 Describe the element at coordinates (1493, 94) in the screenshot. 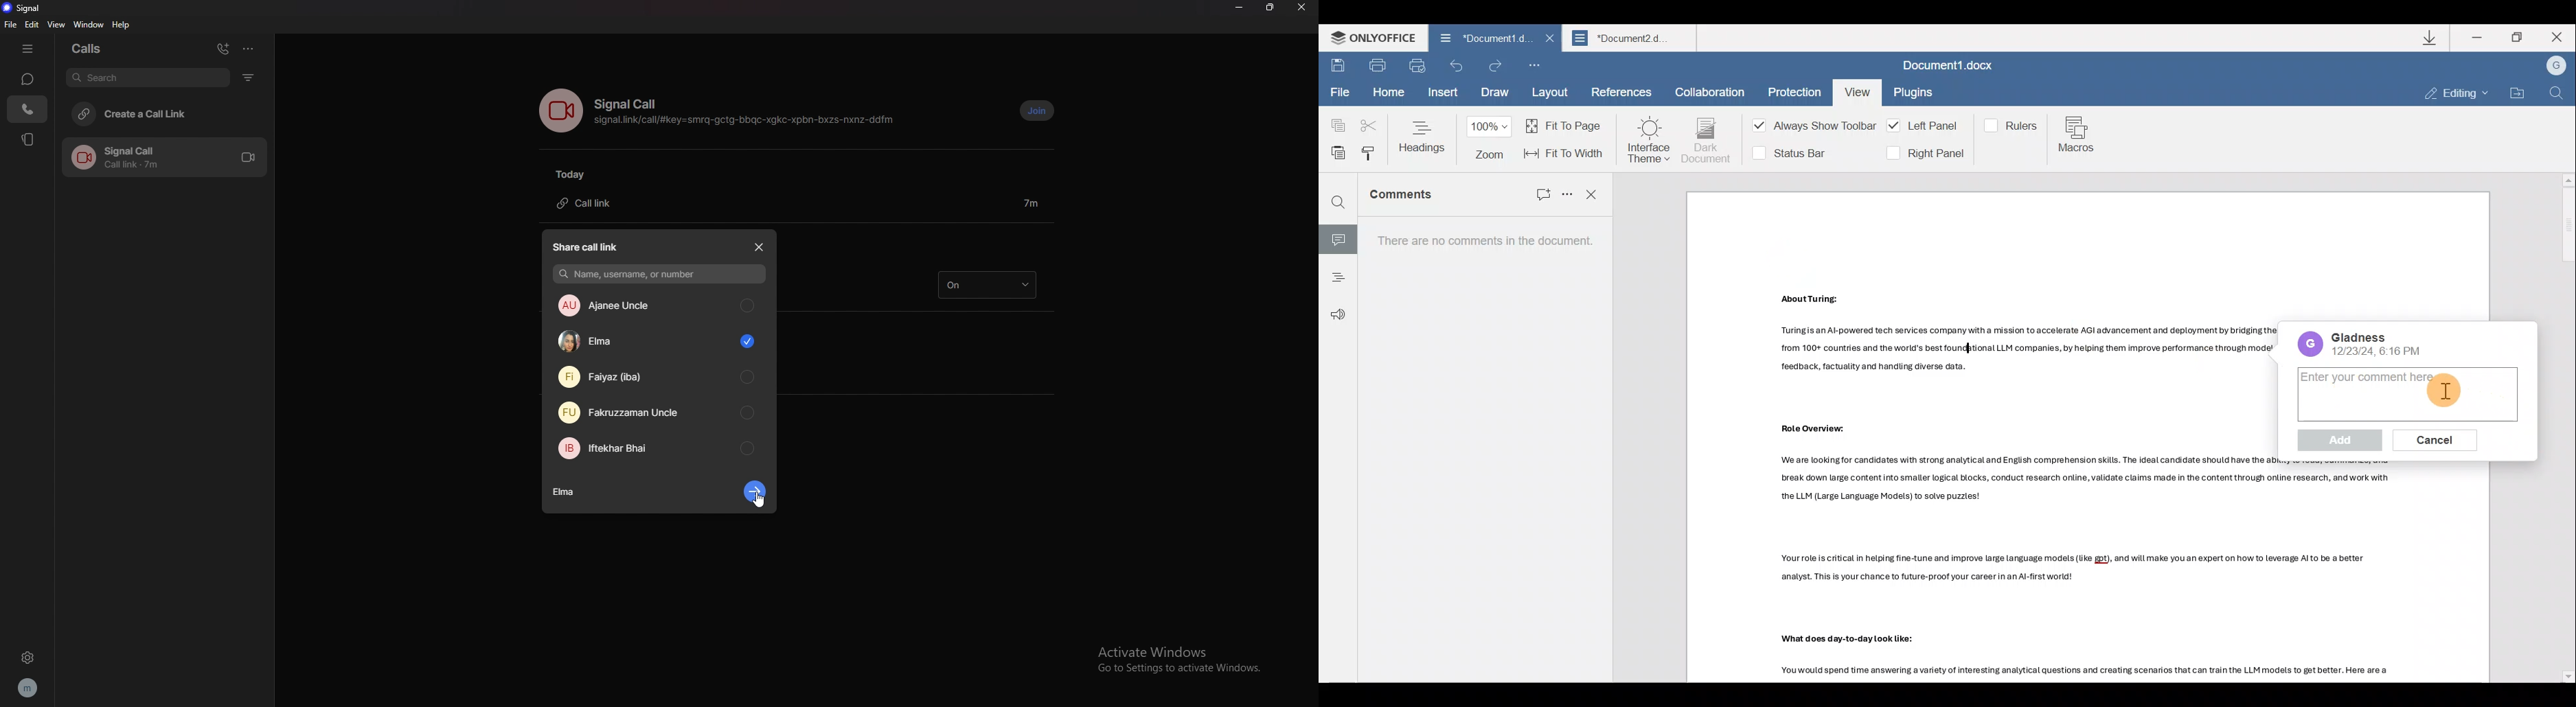

I see `Draw` at that location.